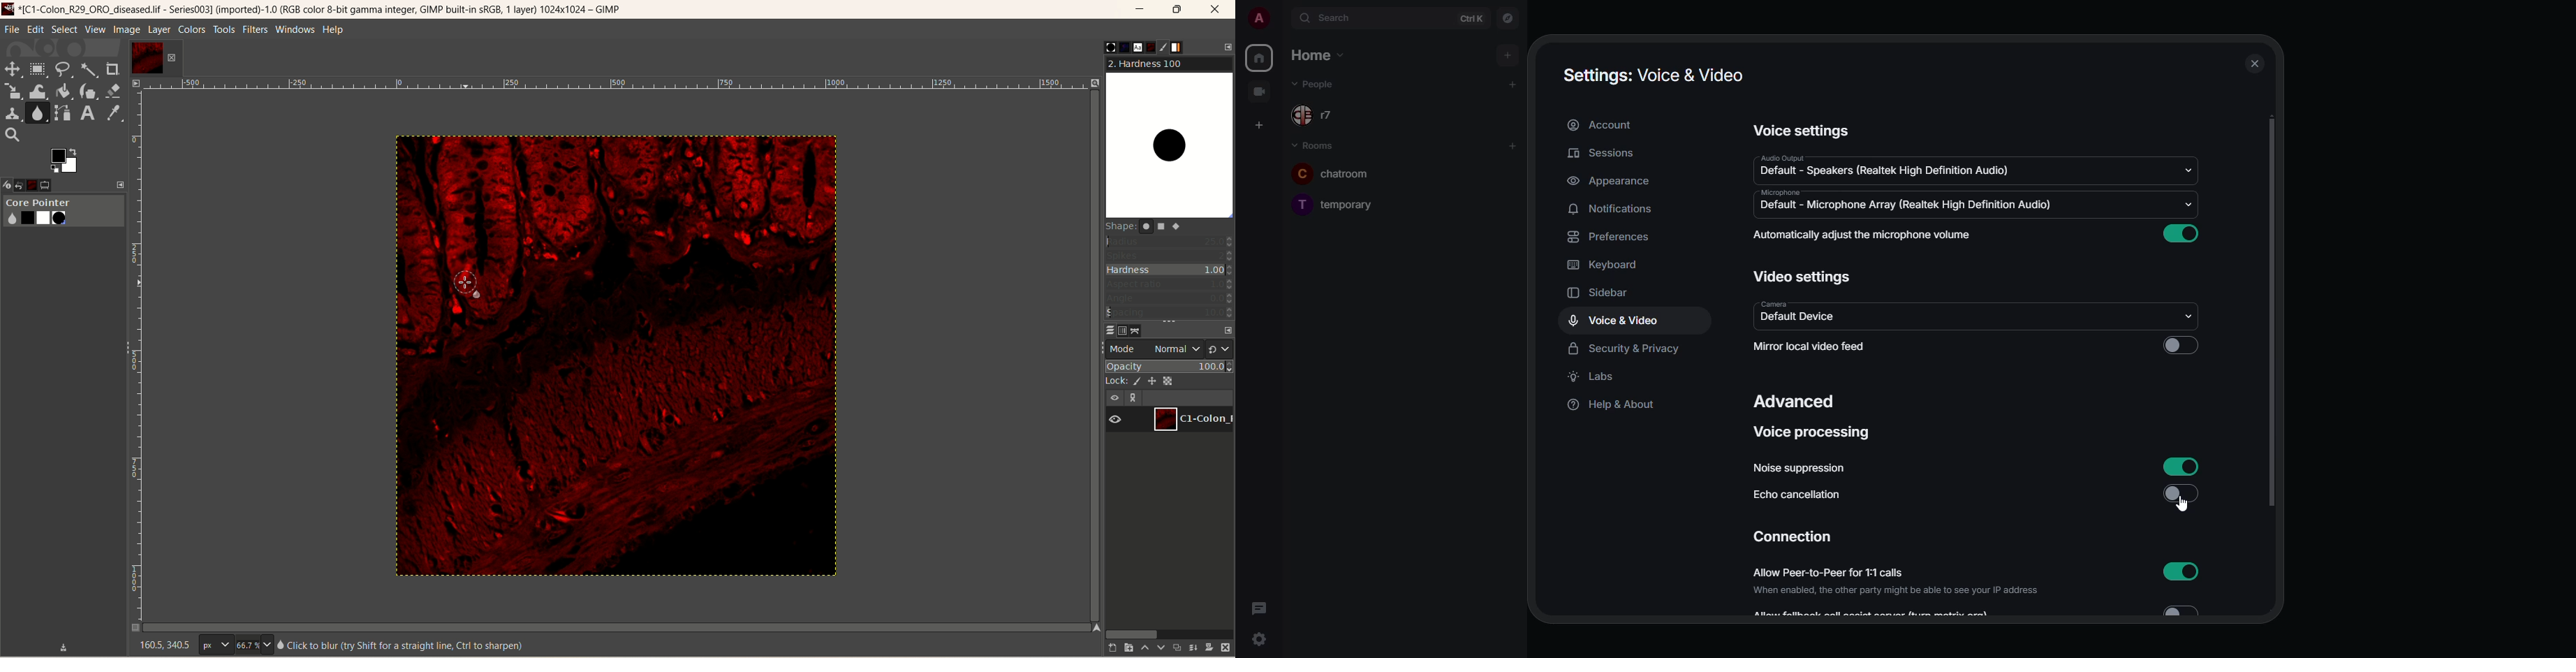  I want to click on room, so click(1344, 203).